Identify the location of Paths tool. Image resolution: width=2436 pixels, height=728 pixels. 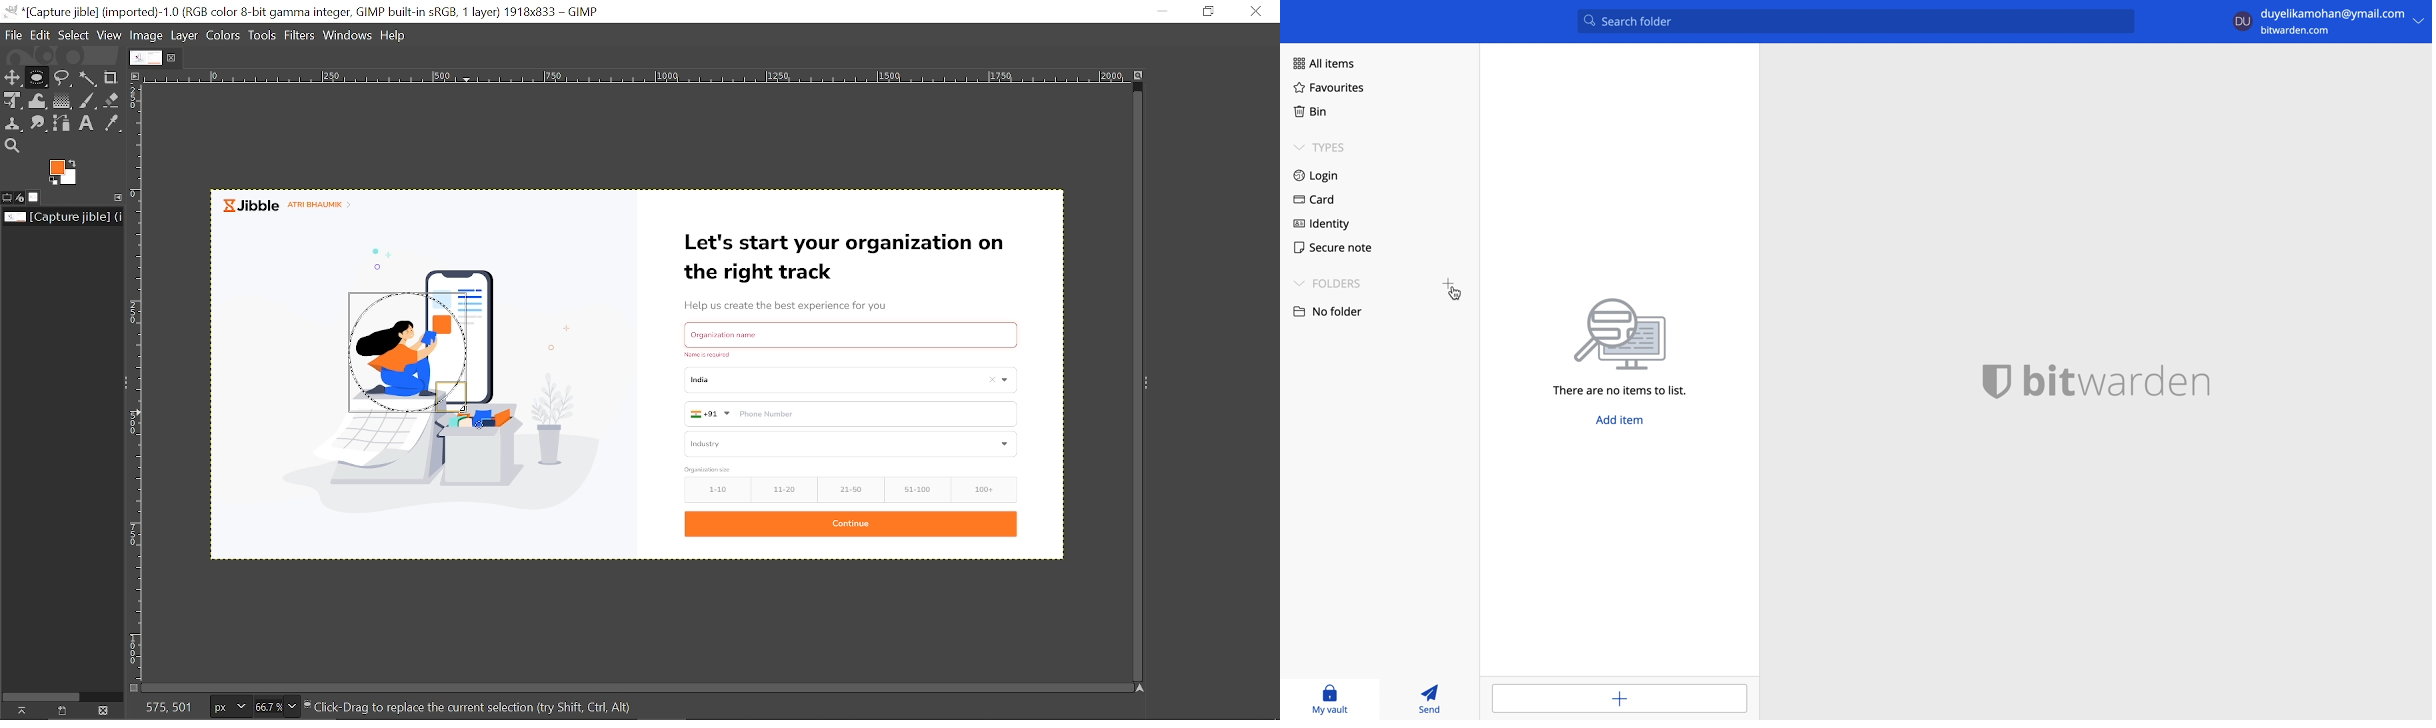
(64, 122).